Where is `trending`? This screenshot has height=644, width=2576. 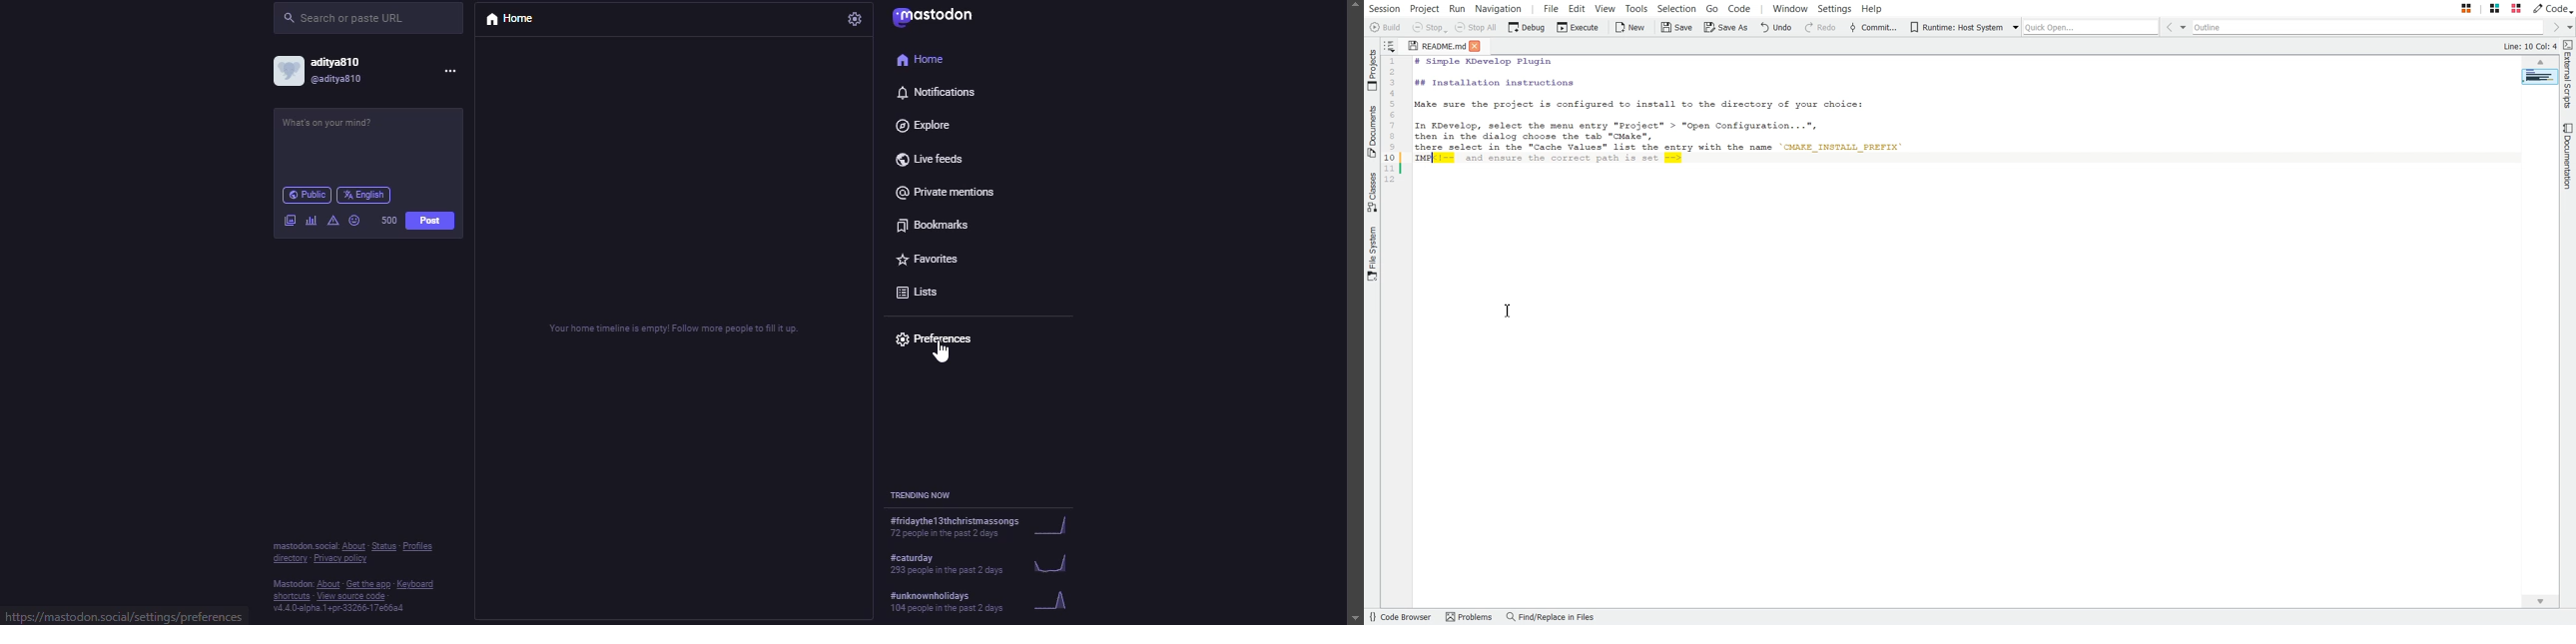 trending is located at coordinates (920, 495).